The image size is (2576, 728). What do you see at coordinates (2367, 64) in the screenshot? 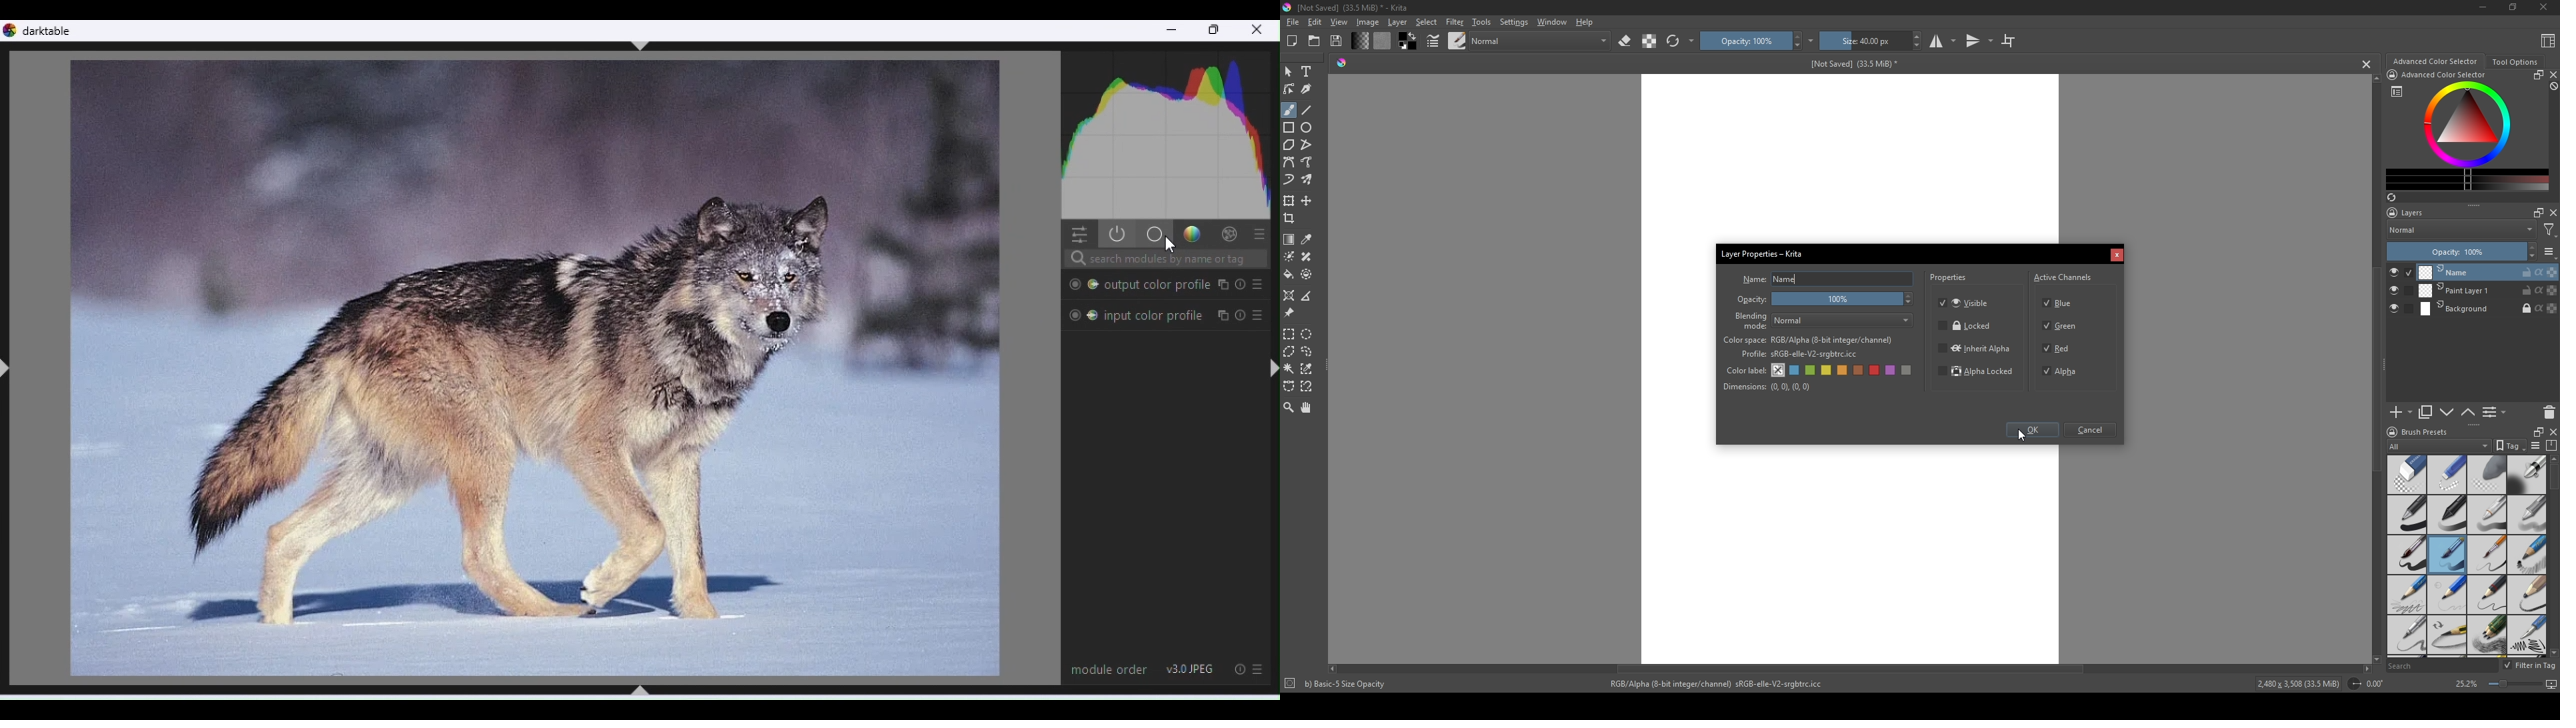
I see `cancel` at bounding box center [2367, 64].